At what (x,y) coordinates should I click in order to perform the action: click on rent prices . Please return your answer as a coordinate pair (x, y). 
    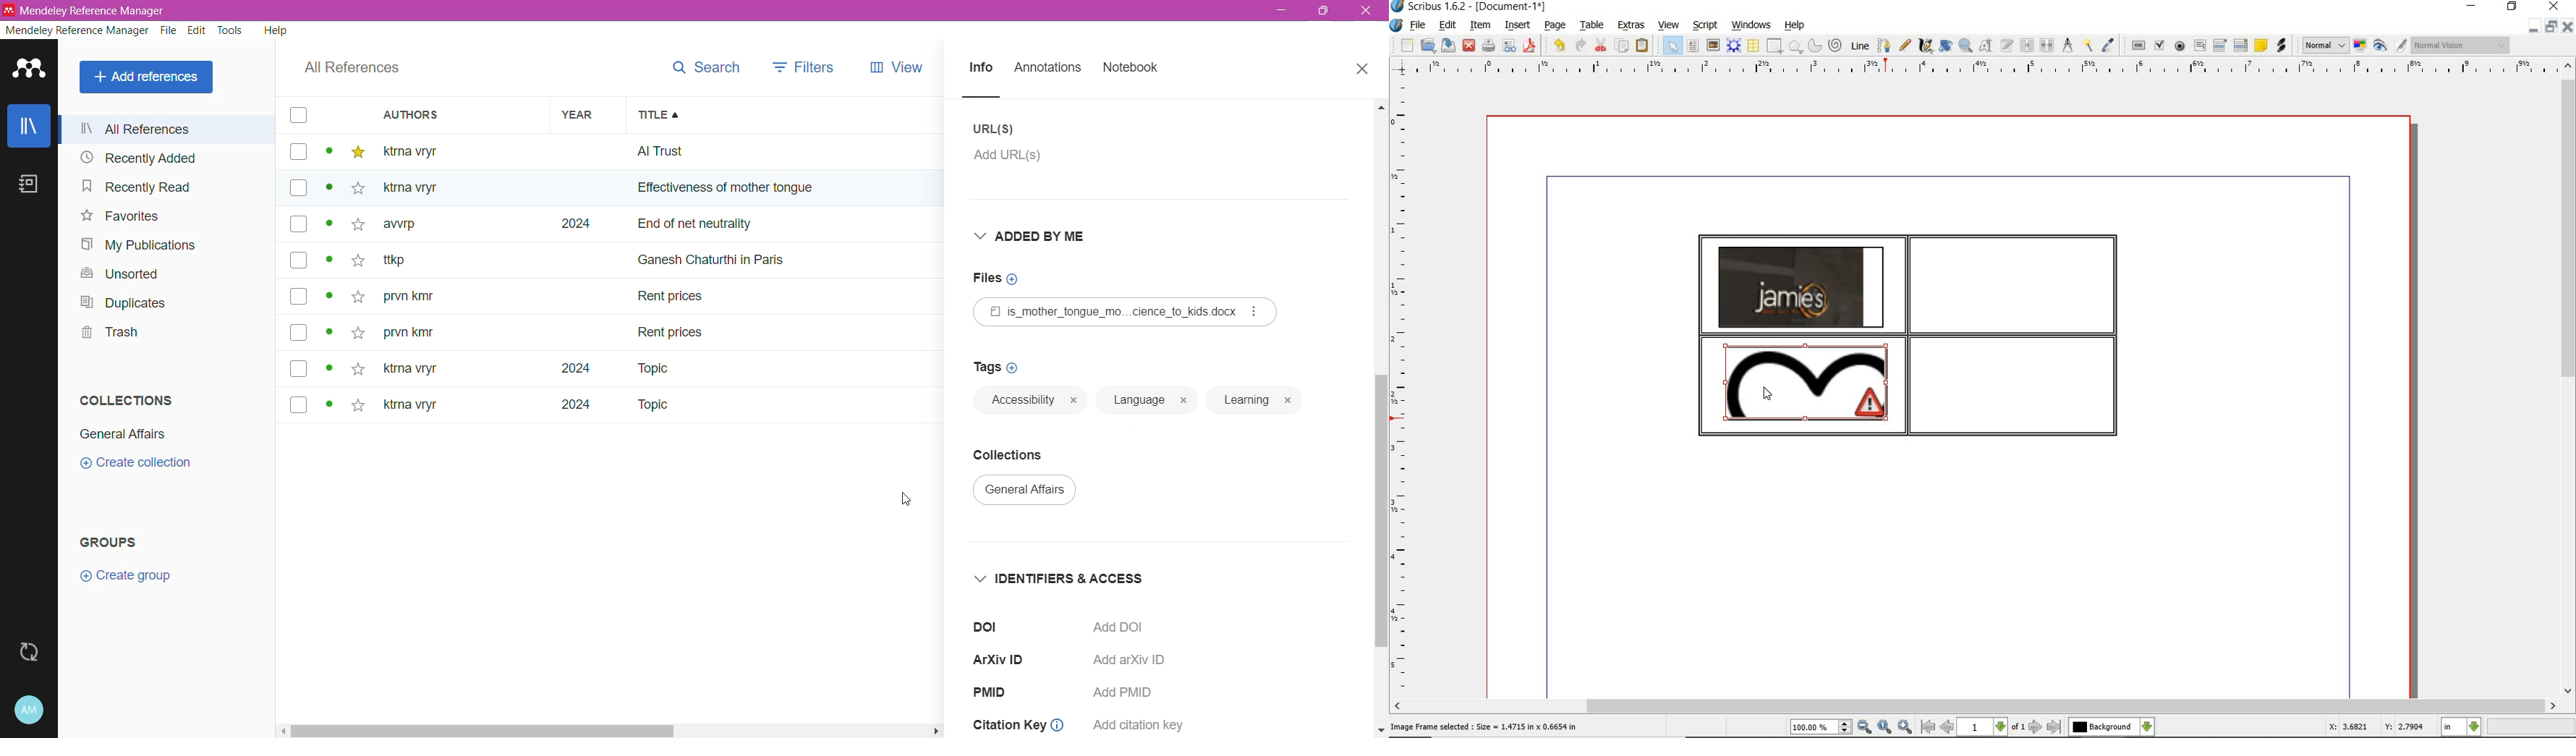
    Looking at the image, I should click on (673, 330).